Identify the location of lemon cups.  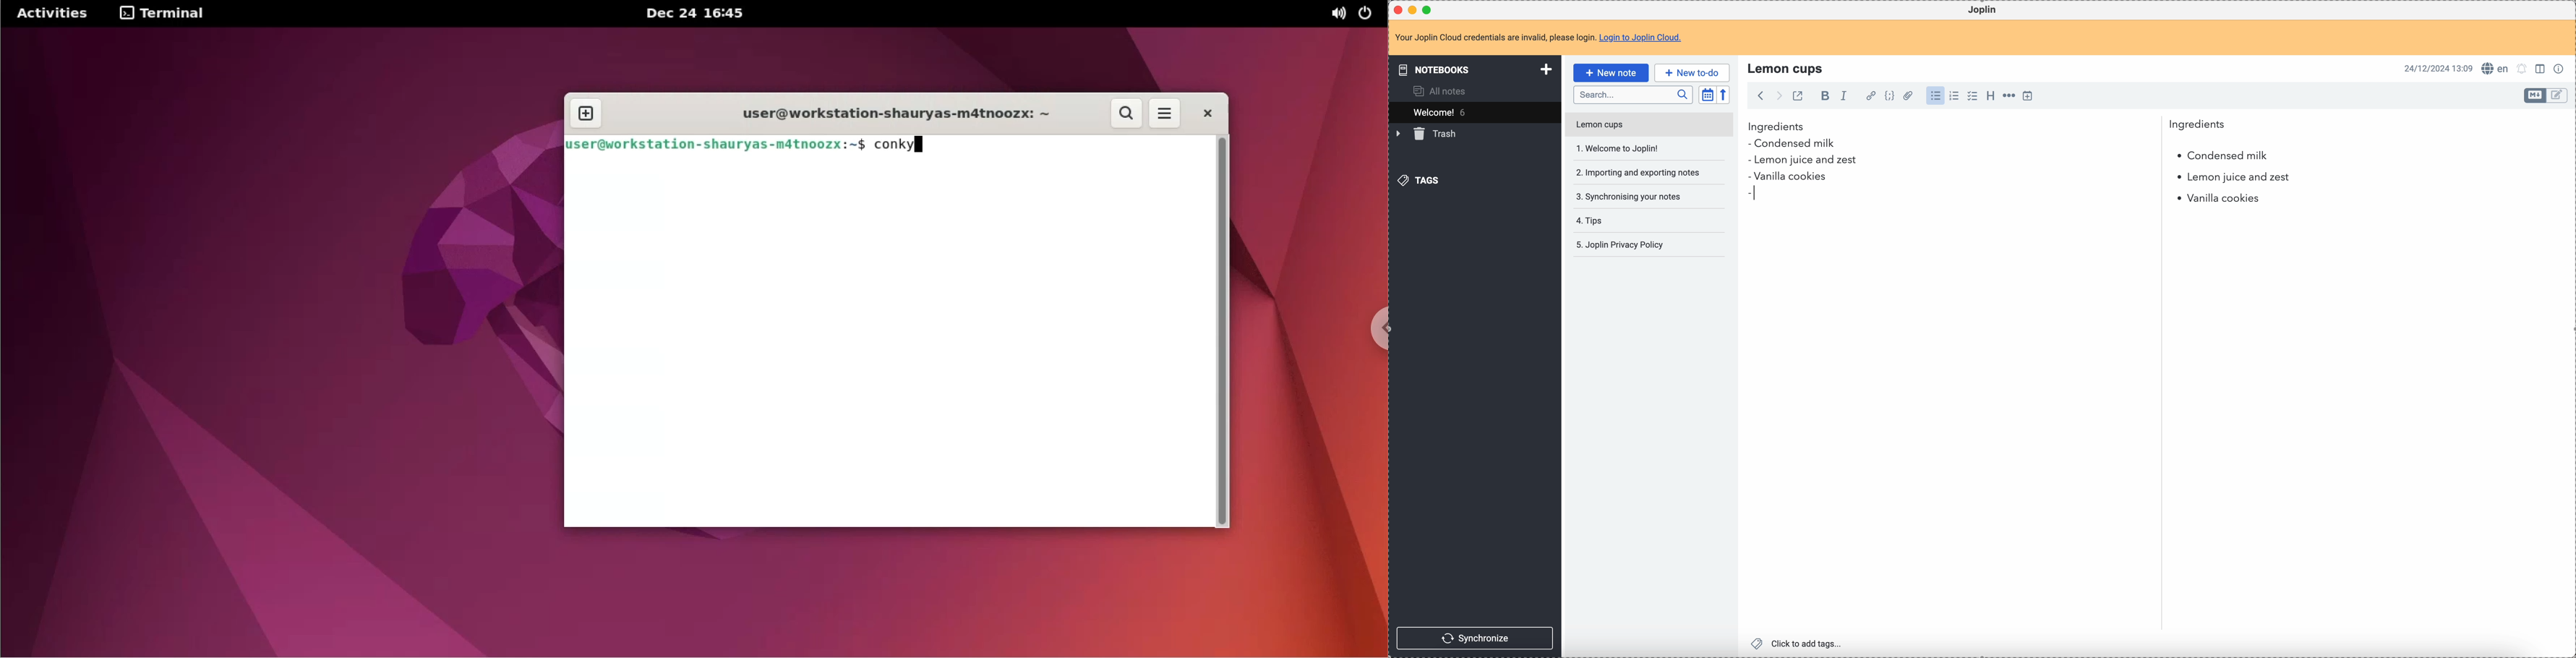
(1787, 68).